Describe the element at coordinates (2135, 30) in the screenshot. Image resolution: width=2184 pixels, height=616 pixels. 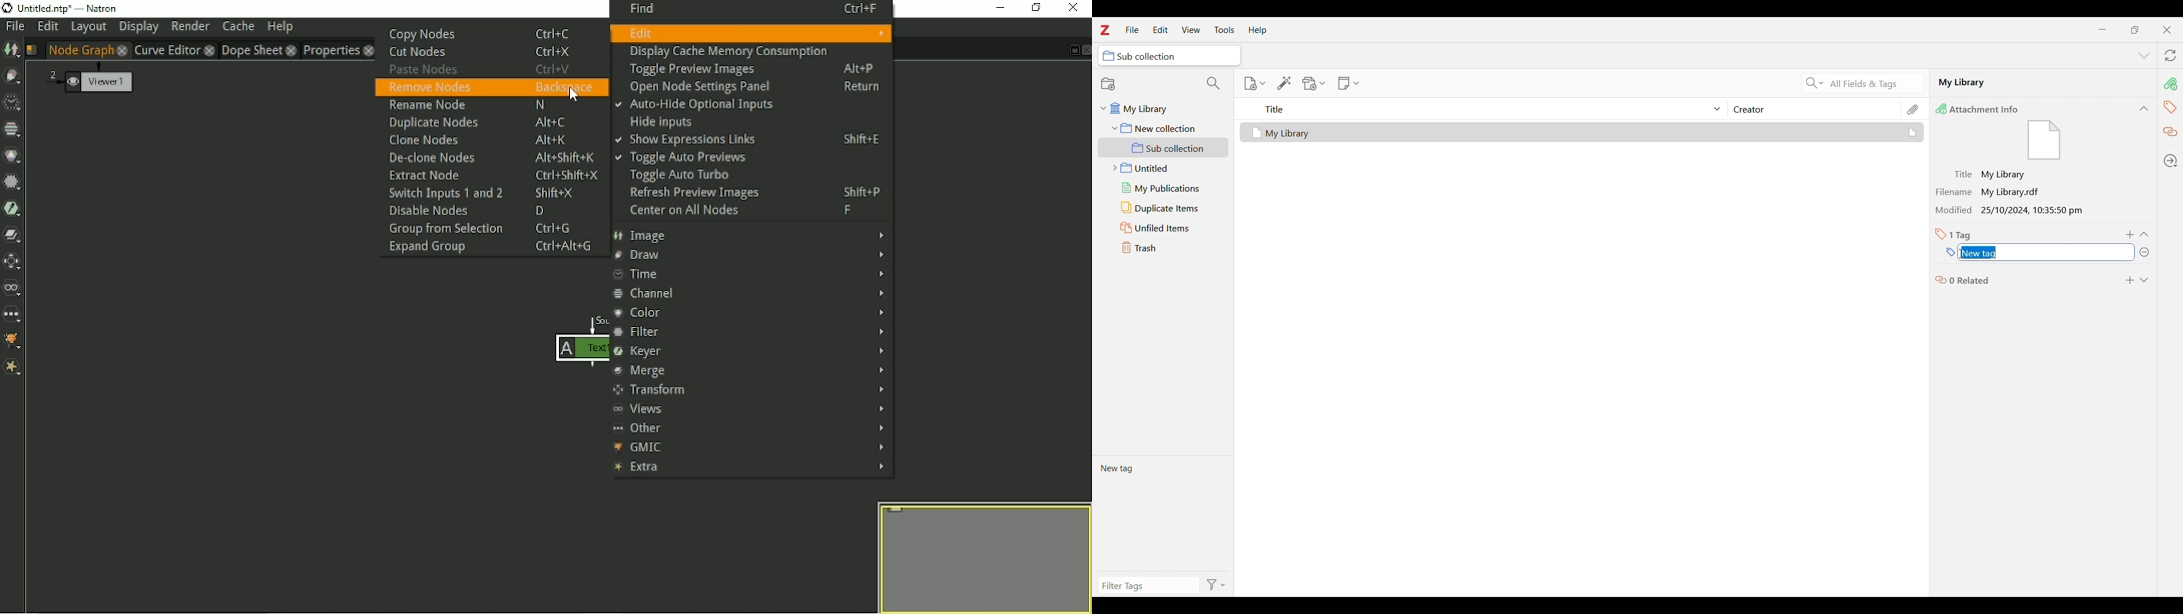
I see `Show interface in a smaller tab` at that location.